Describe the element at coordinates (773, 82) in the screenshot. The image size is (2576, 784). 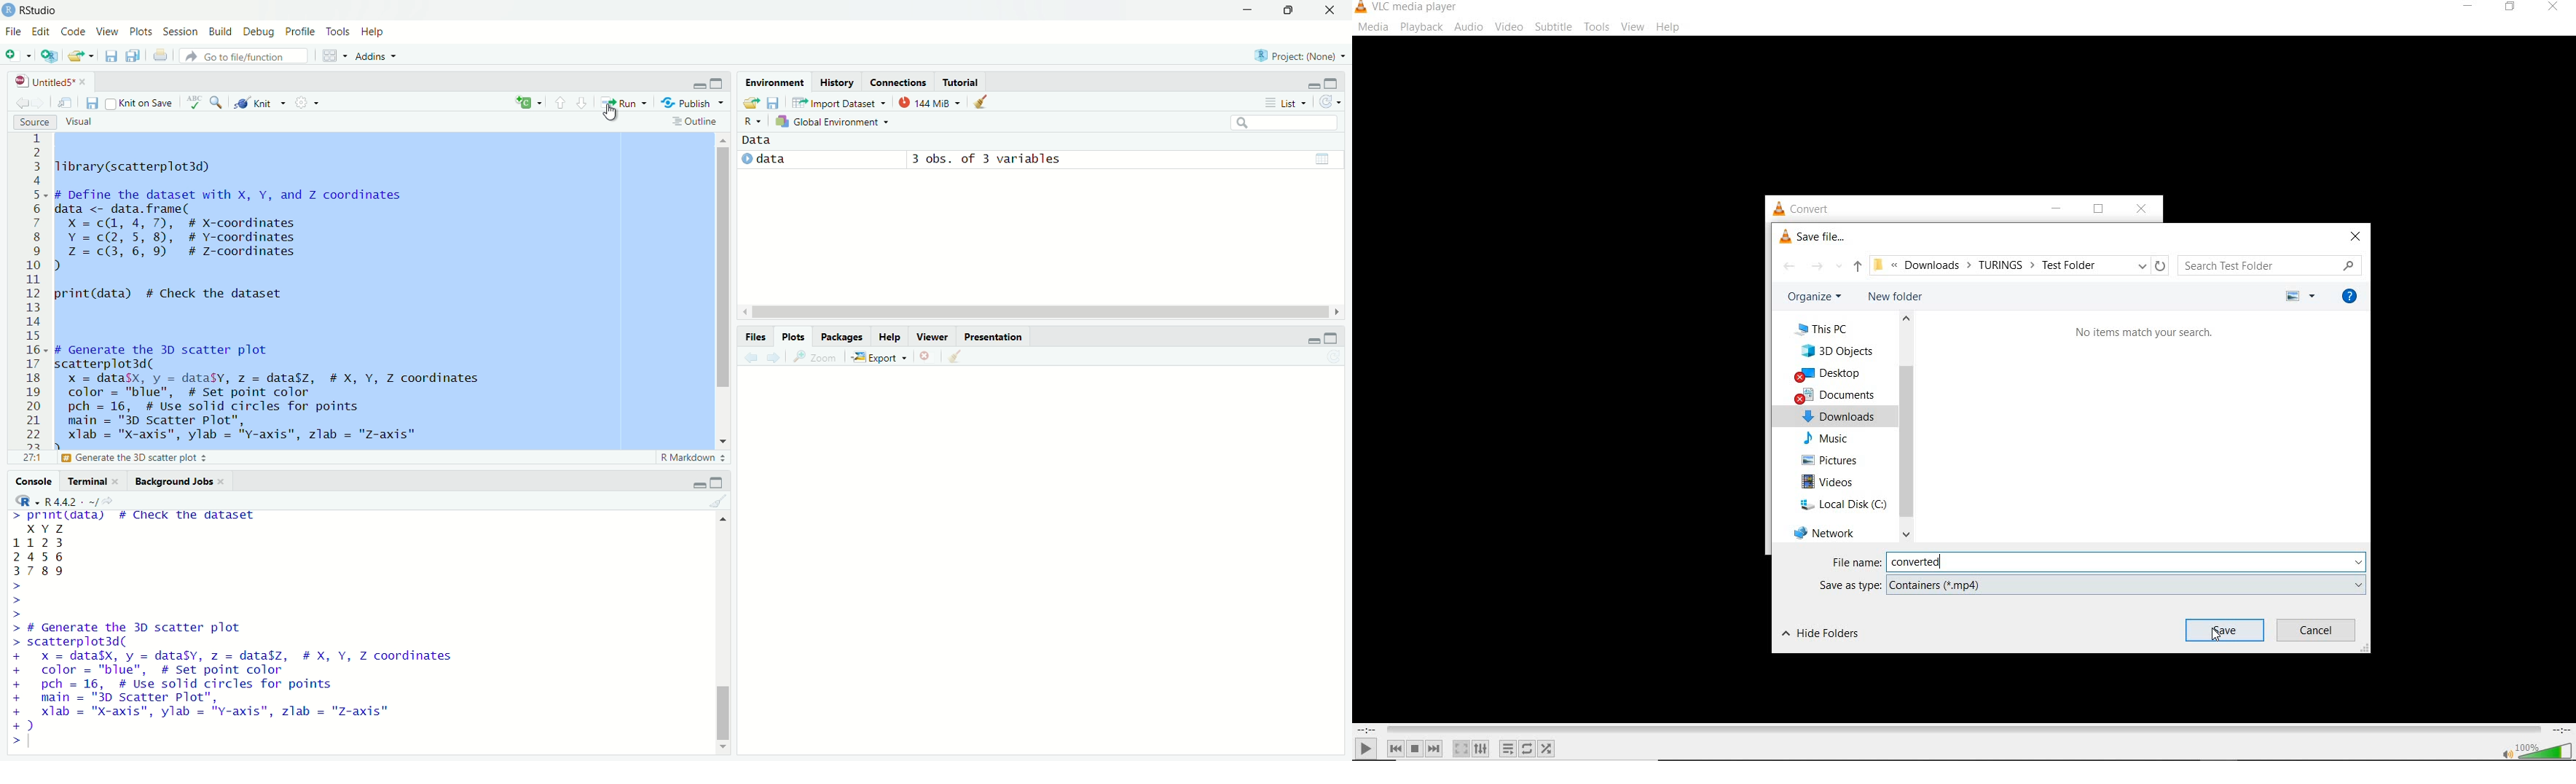
I see `environment` at that location.